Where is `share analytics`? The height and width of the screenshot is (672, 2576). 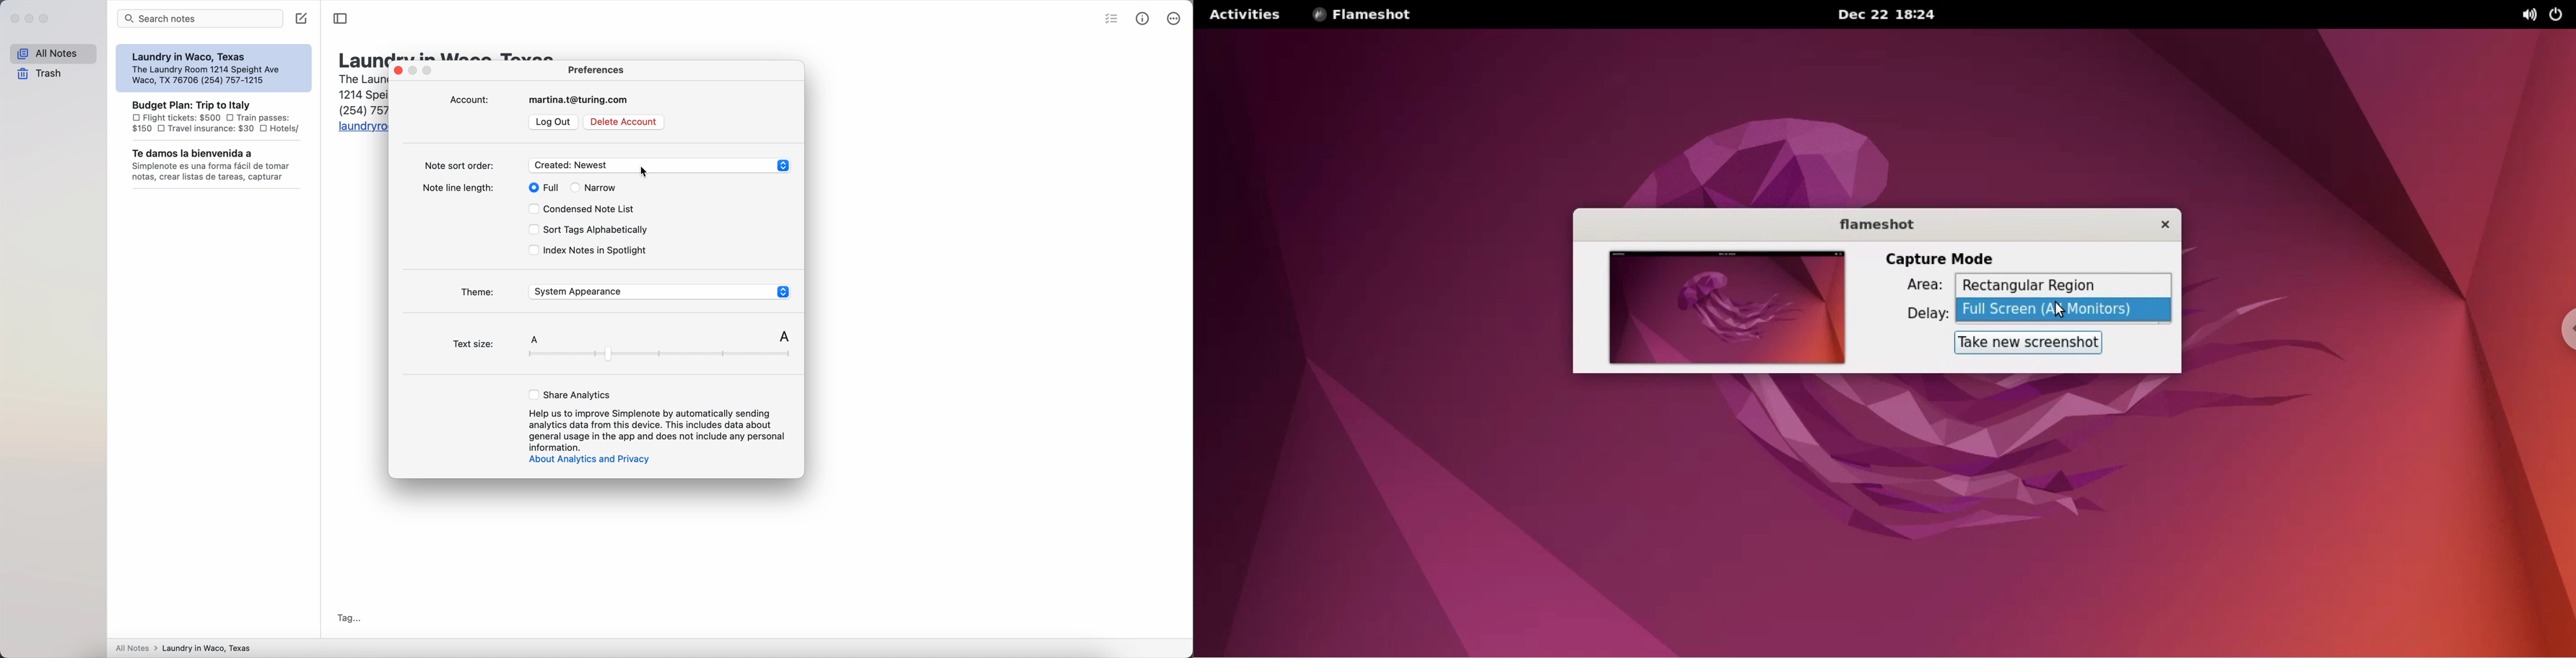 share analytics is located at coordinates (571, 395).